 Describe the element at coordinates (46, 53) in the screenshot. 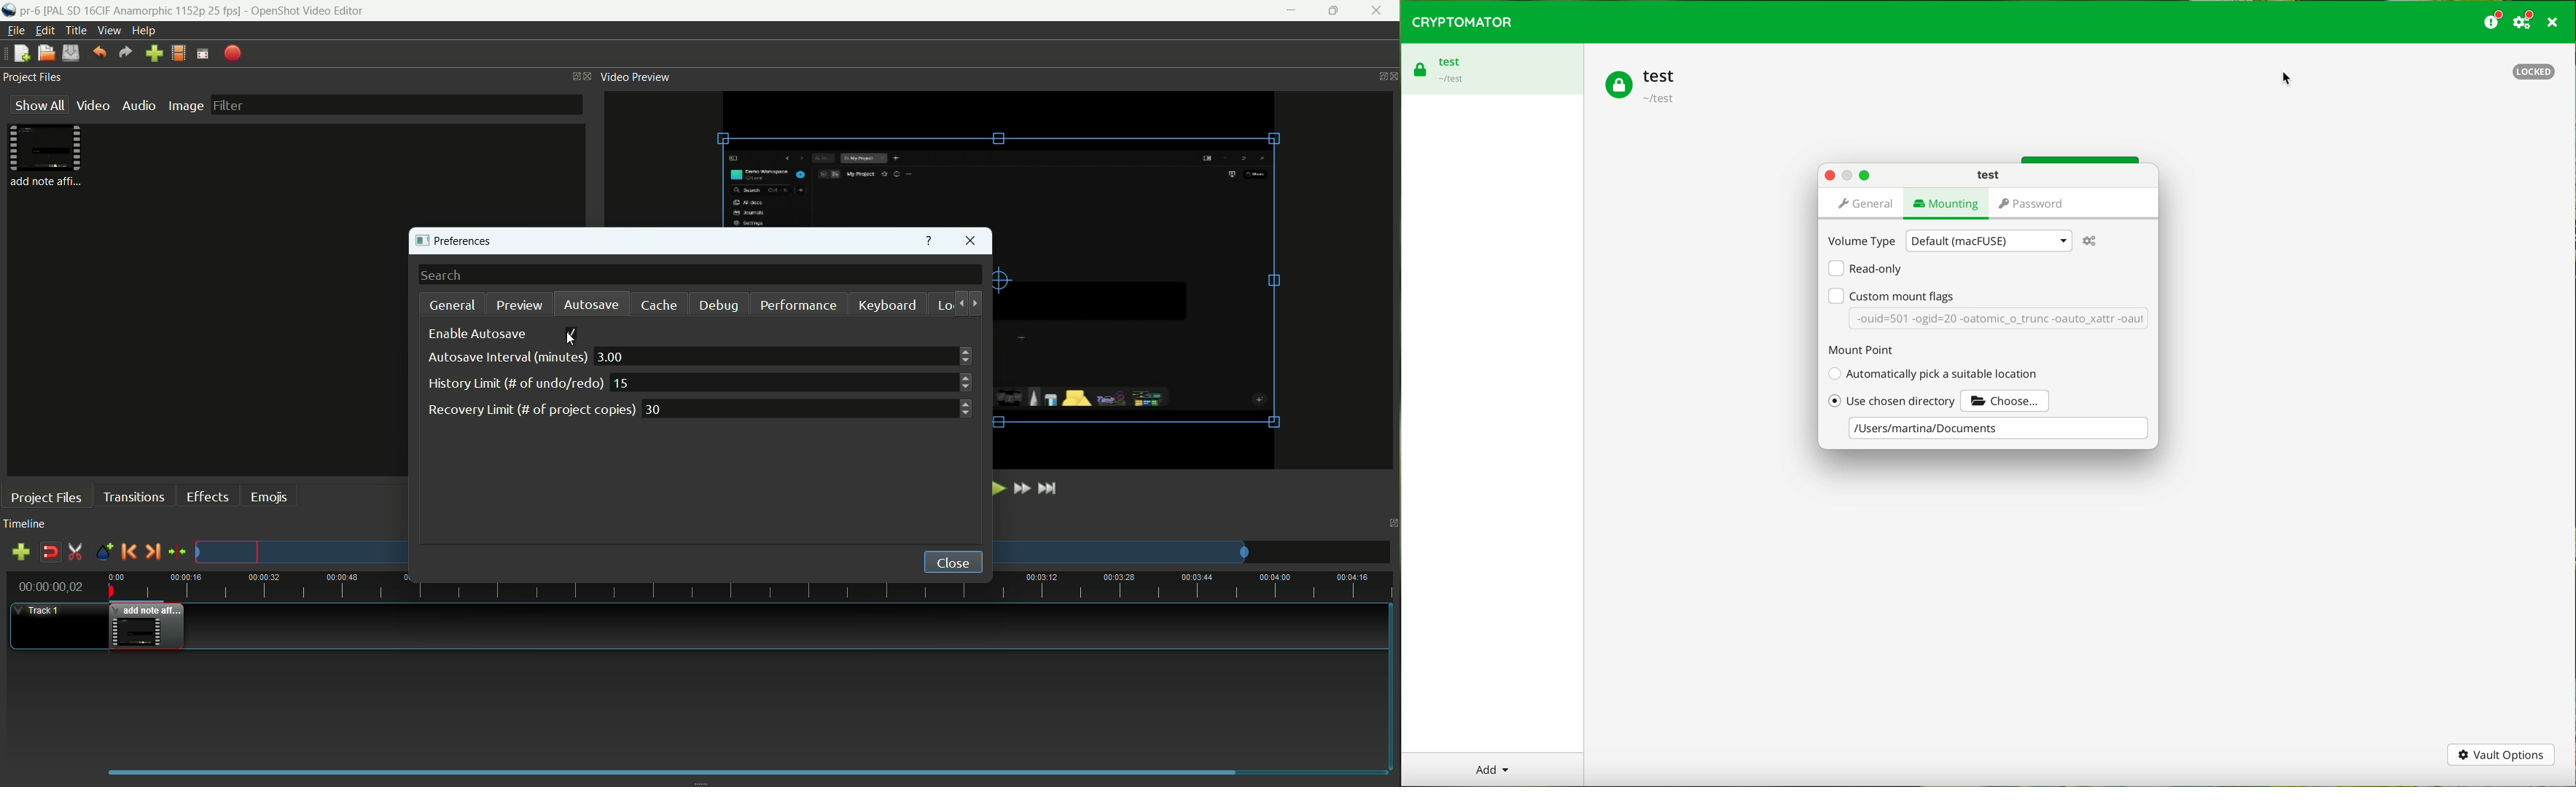

I see `open file` at that location.